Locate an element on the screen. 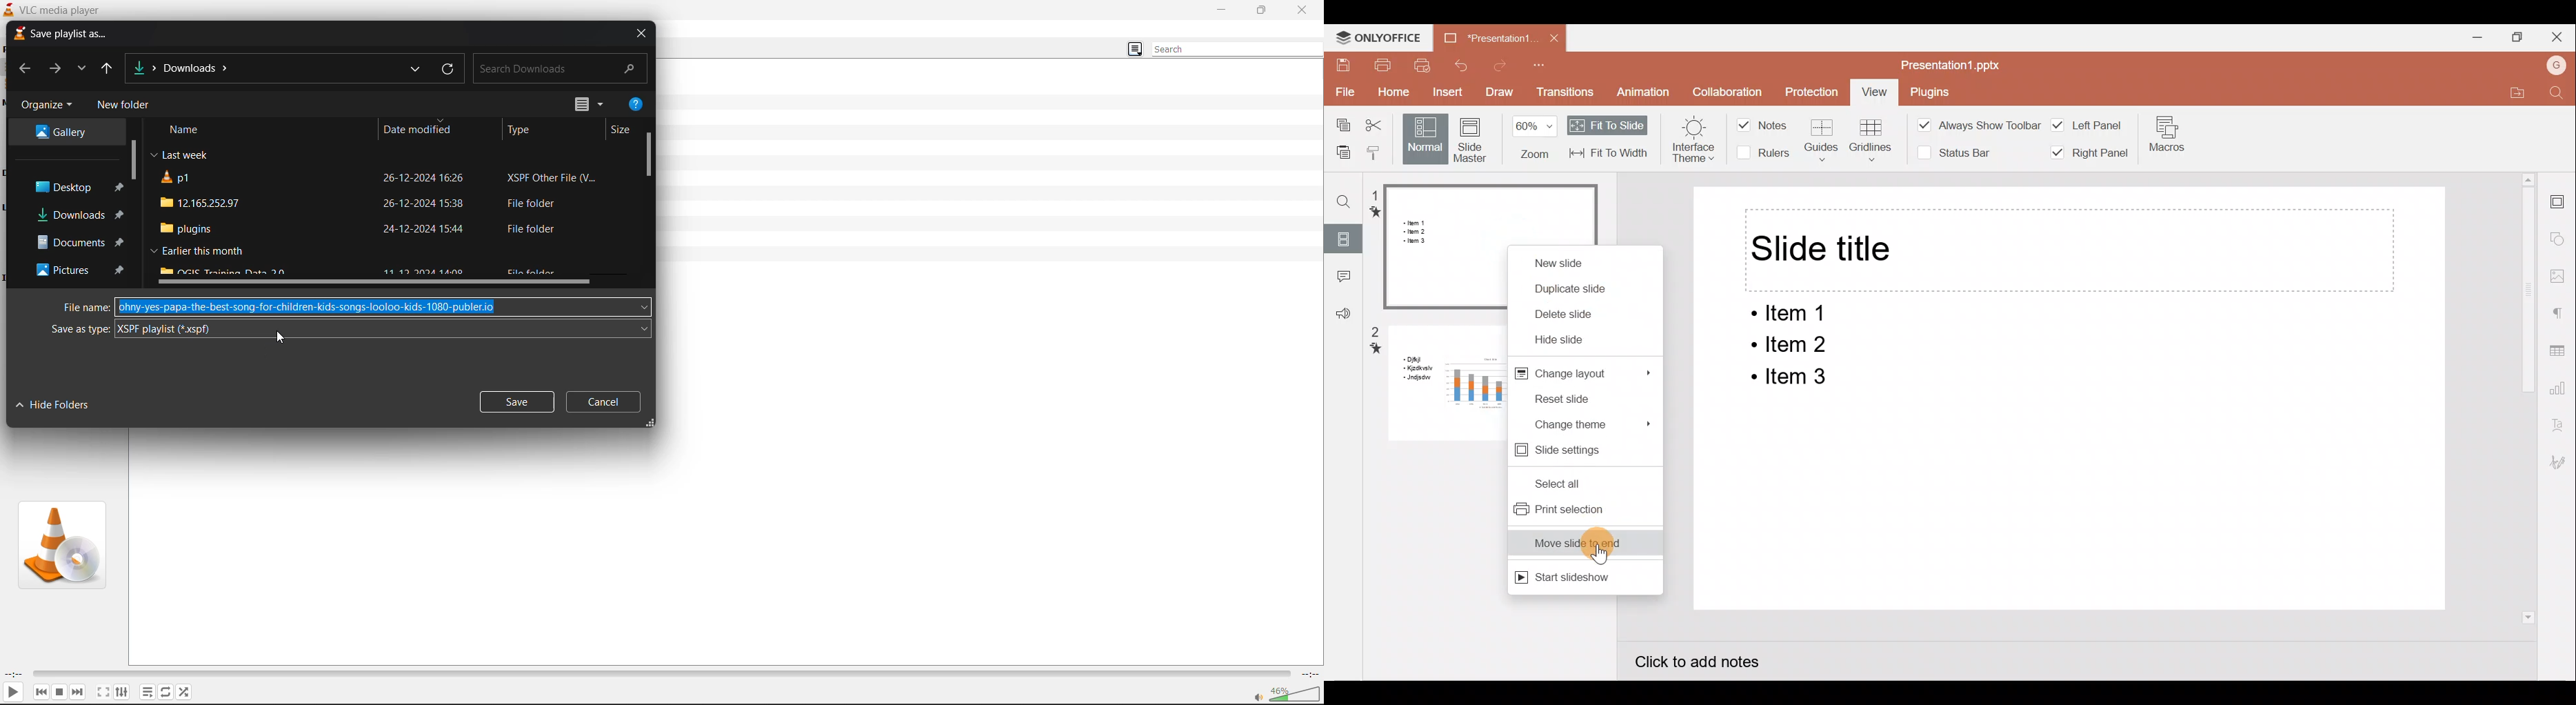  add file name is located at coordinates (385, 307).